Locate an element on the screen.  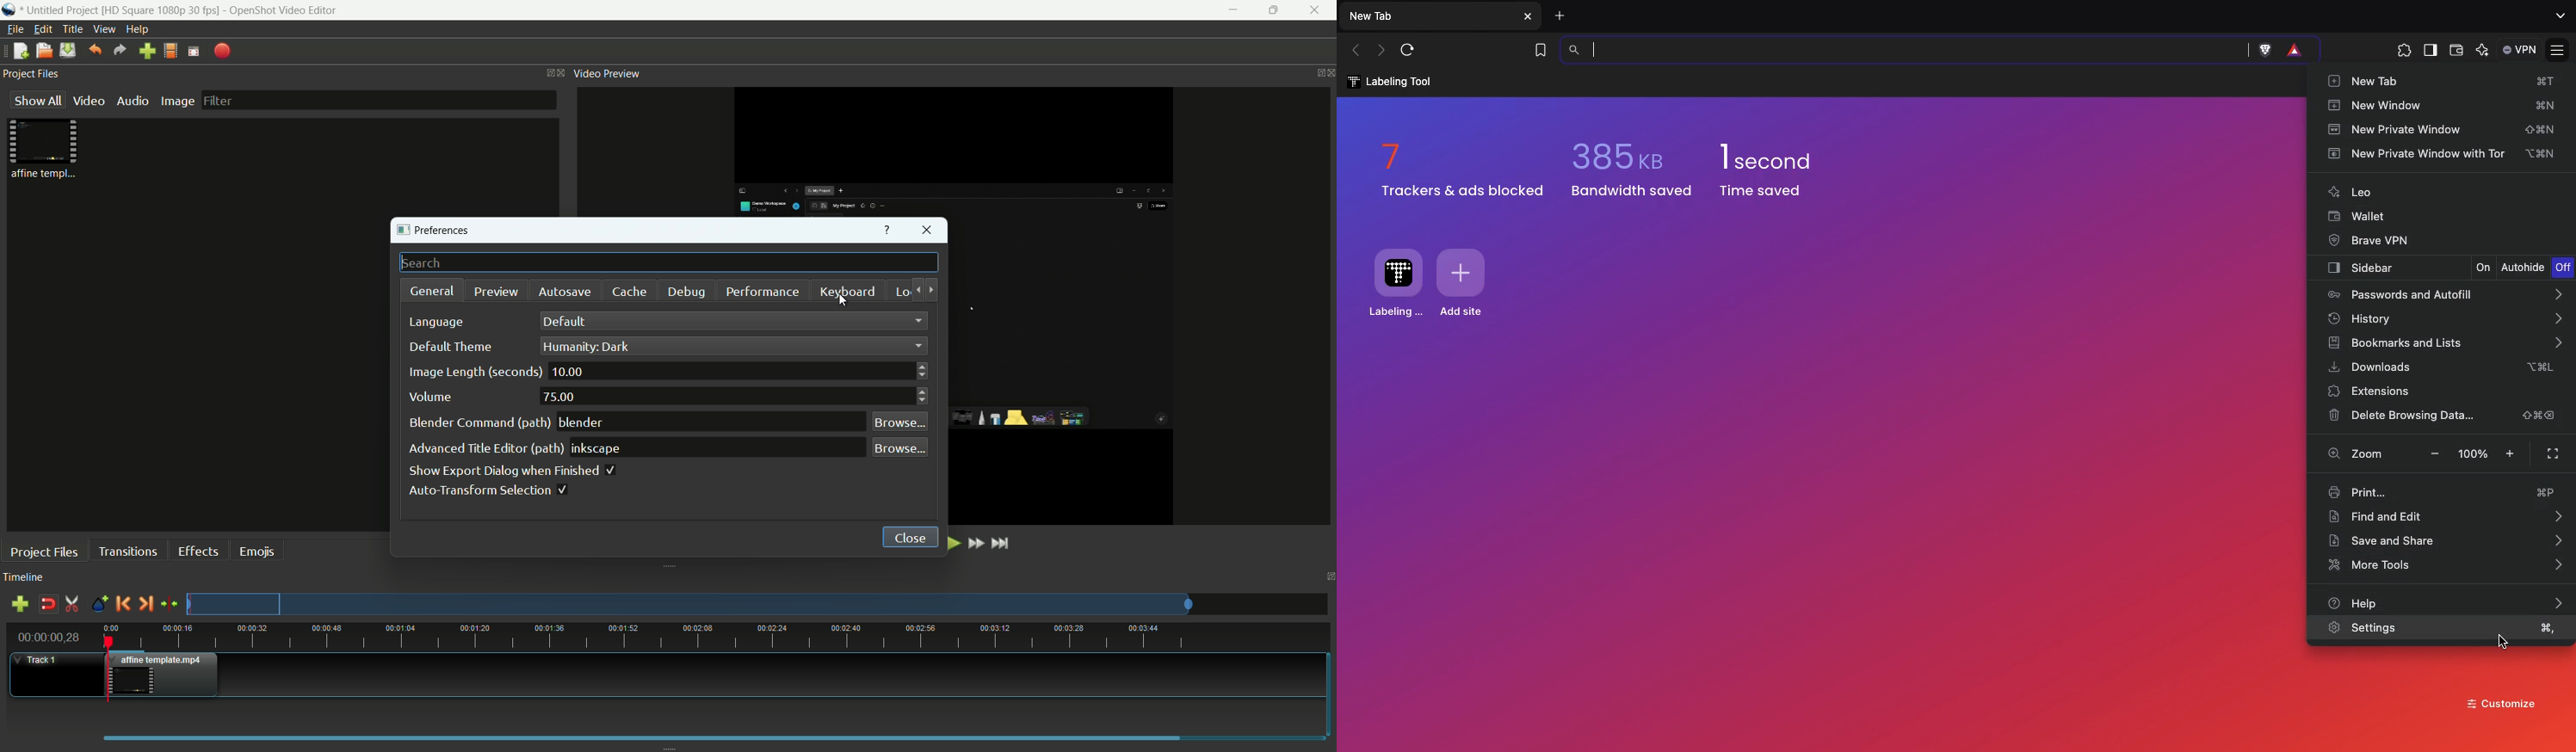
time is located at coordinates (717, 637).